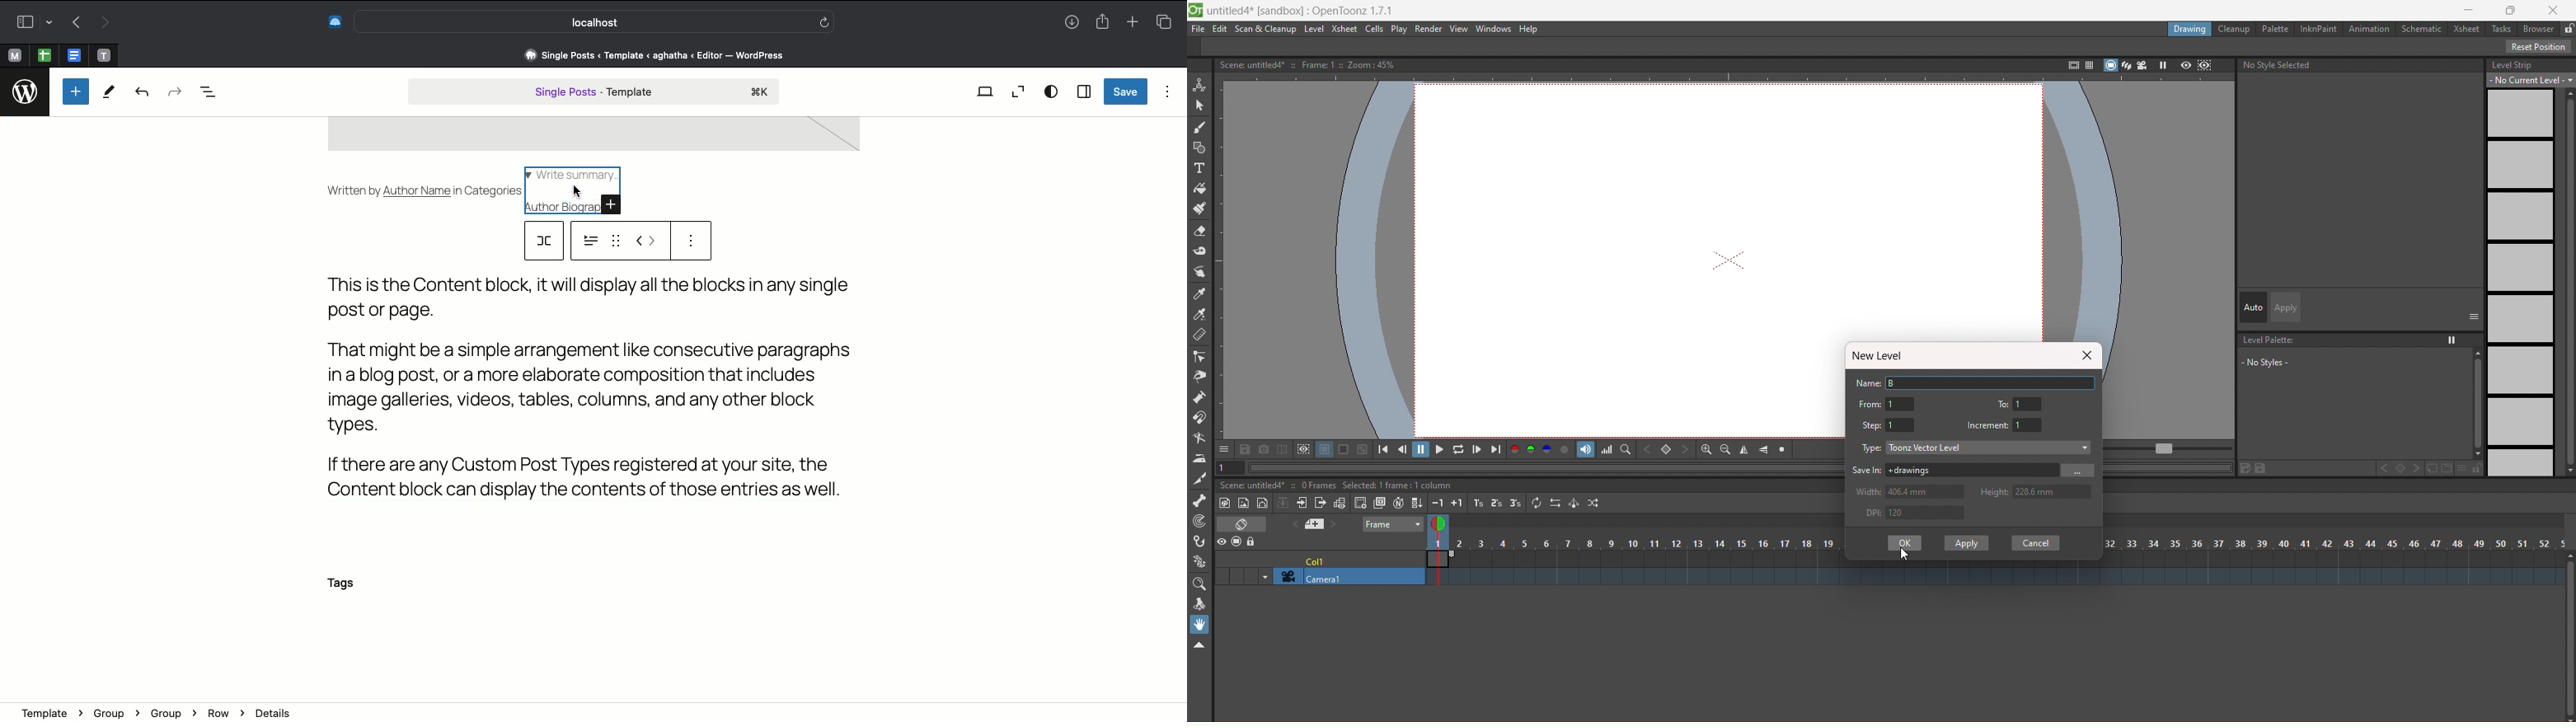 The image size is (2576, 728). I want to click on , so click(1743, 450).